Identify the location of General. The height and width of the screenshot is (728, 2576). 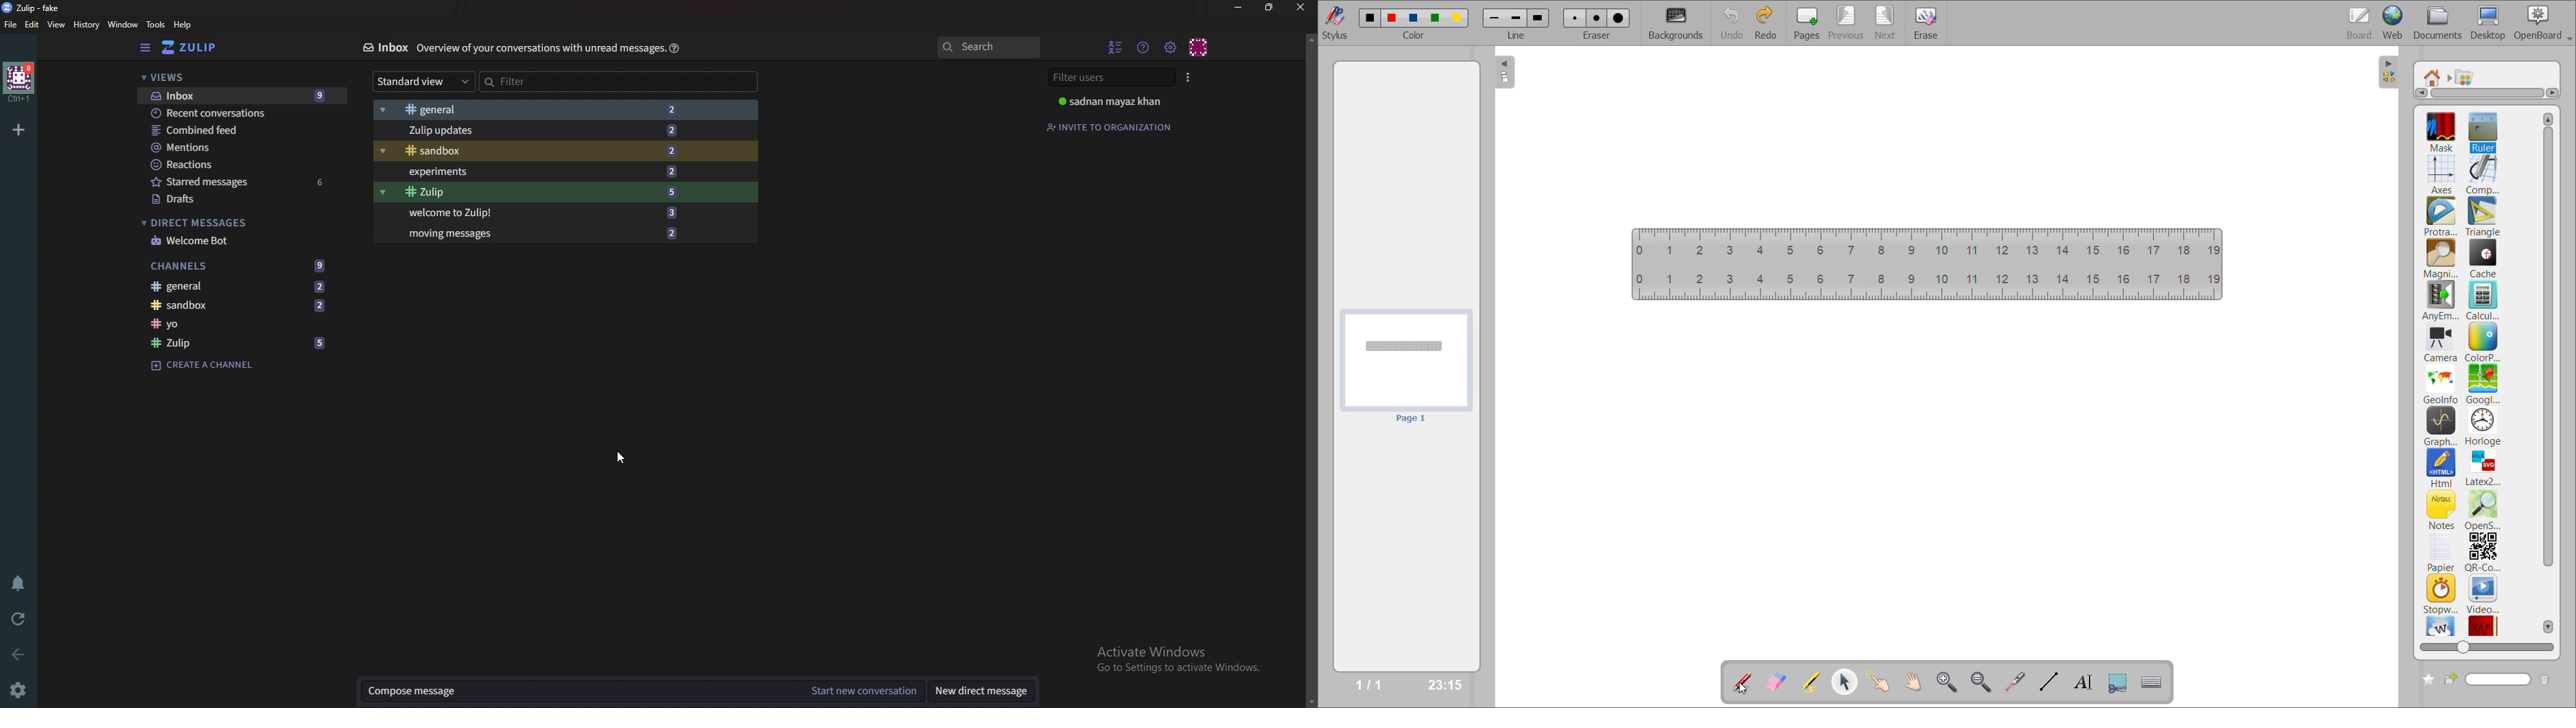
(536, 109).